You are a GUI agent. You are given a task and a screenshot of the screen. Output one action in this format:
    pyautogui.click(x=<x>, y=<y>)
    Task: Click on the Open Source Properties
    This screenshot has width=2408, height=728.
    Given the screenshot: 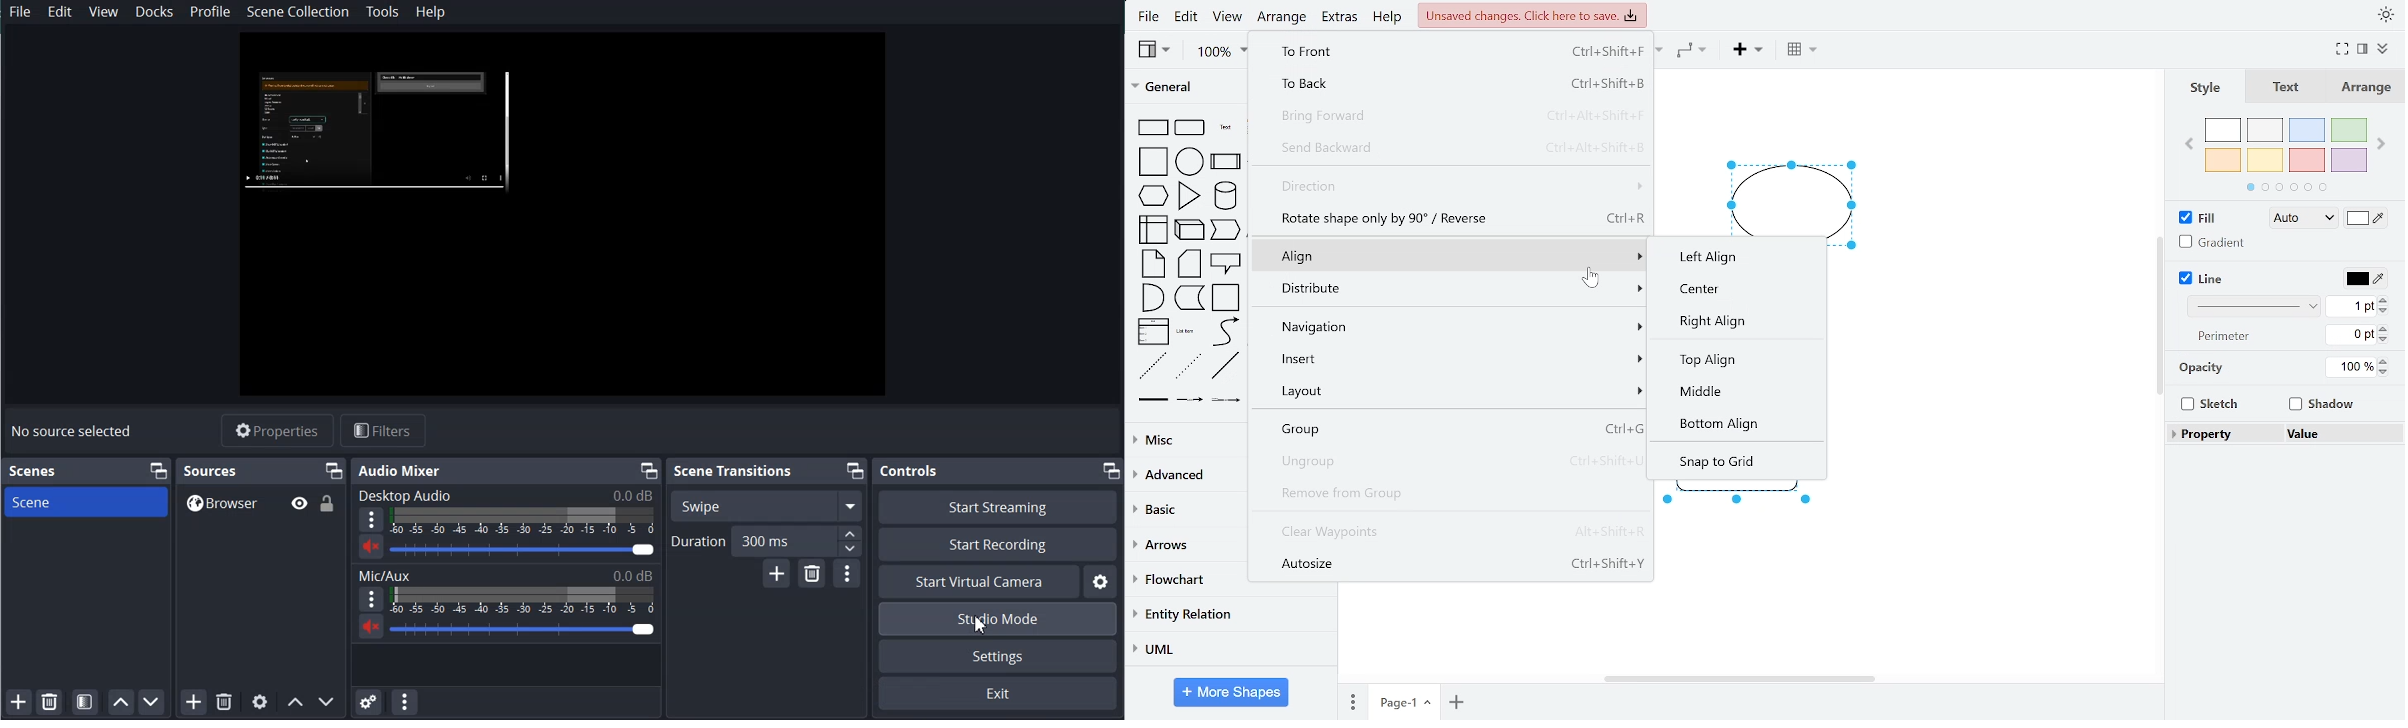 What is the action you would take?
    pyautogui.click(x=259, y=702)
    